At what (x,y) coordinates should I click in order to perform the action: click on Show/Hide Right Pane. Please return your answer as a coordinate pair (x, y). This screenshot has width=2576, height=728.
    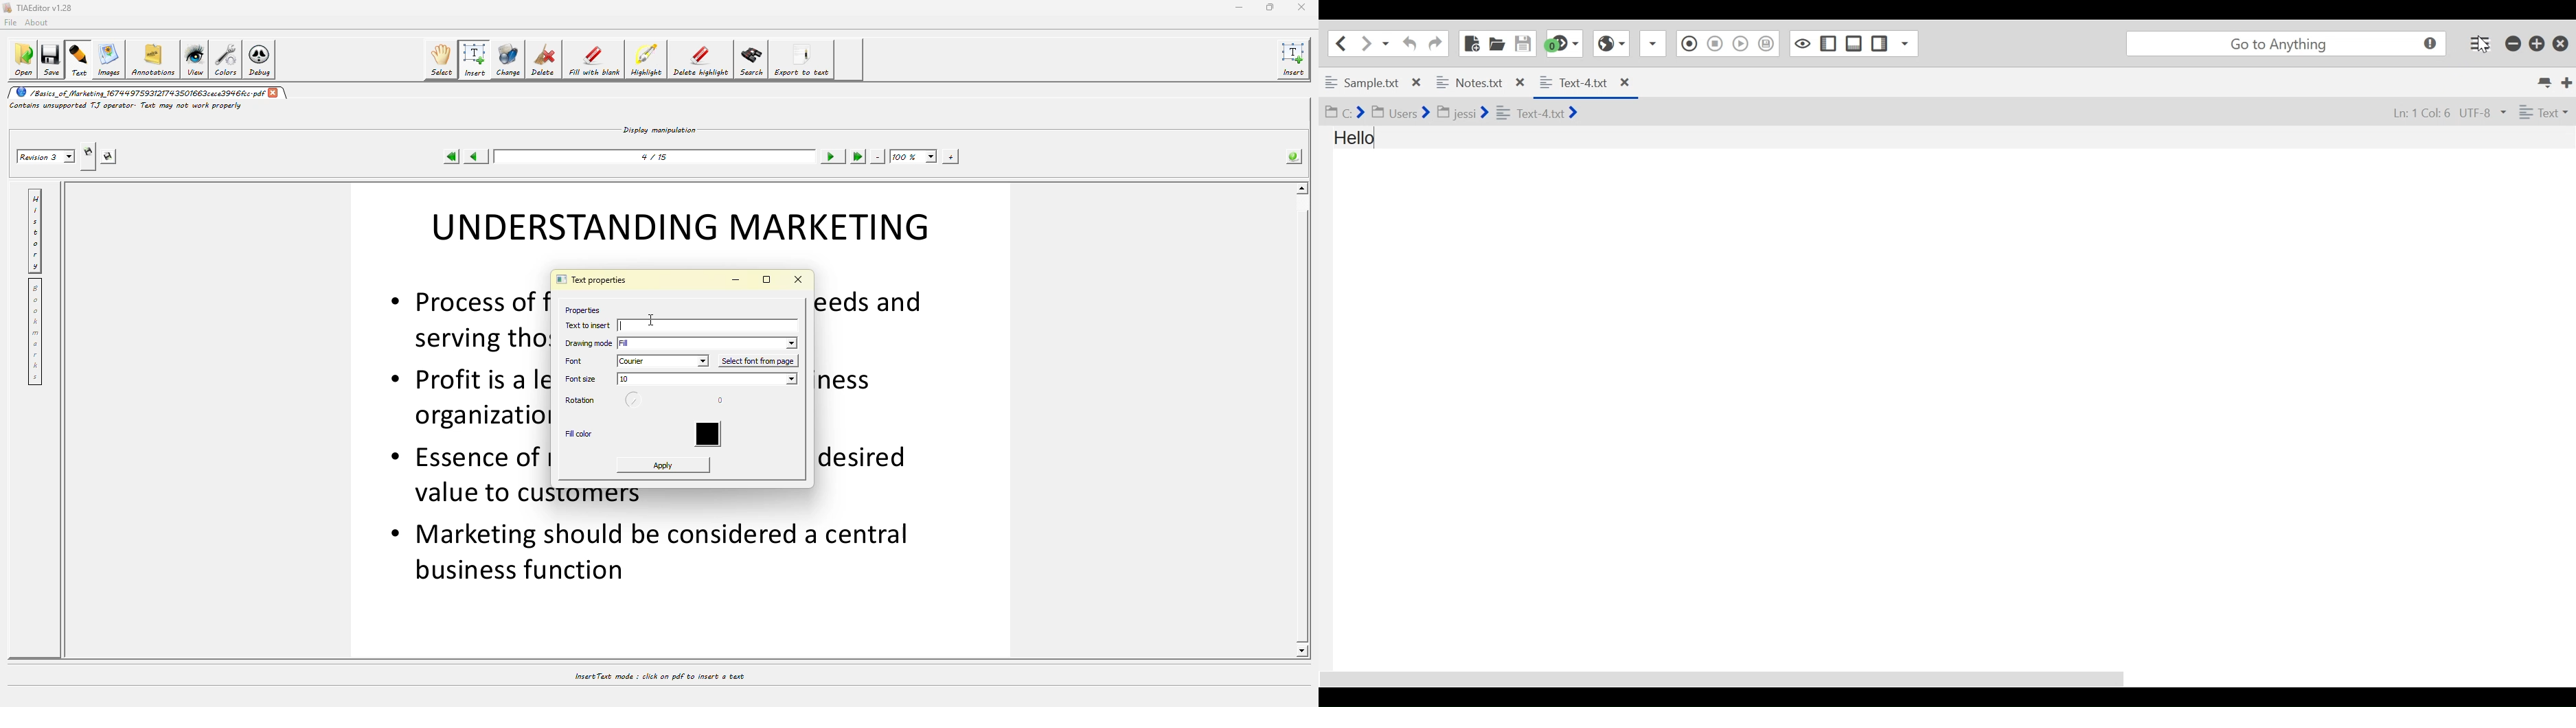
    Looking at the image, I should click on (1880, 44).